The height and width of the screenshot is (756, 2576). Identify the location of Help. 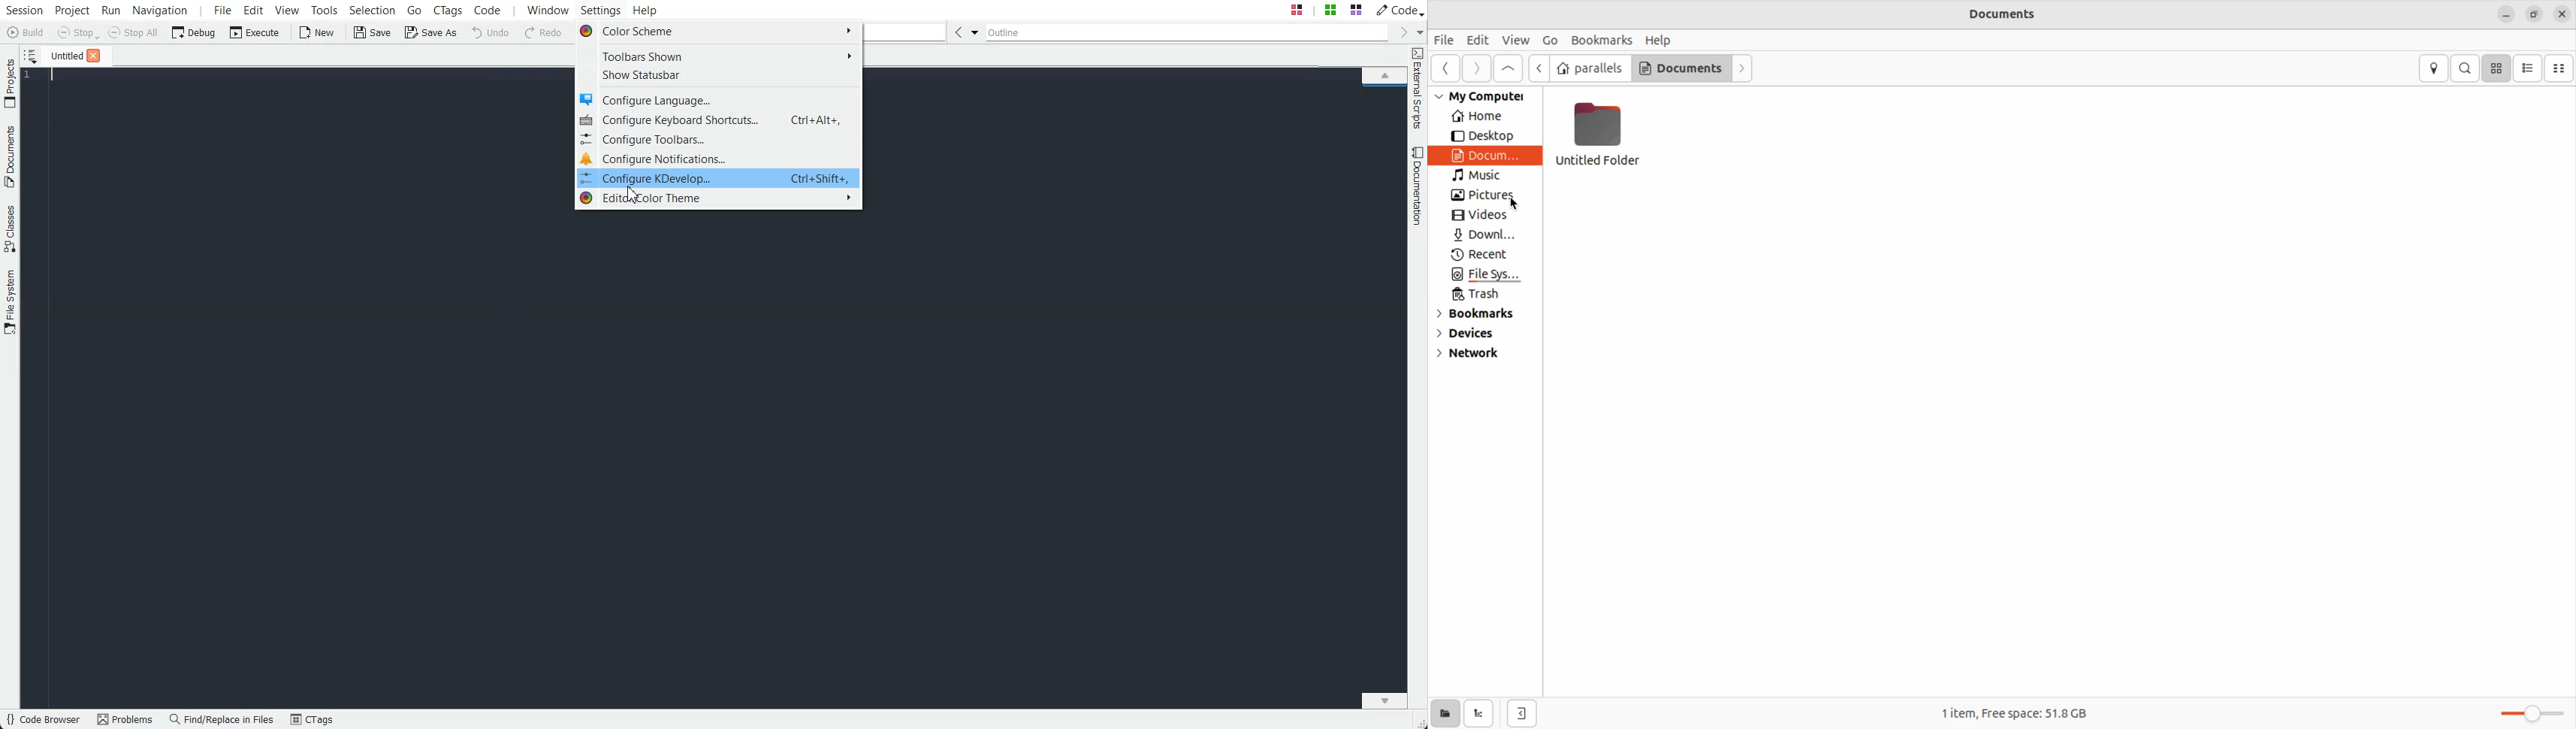
(645, 9).